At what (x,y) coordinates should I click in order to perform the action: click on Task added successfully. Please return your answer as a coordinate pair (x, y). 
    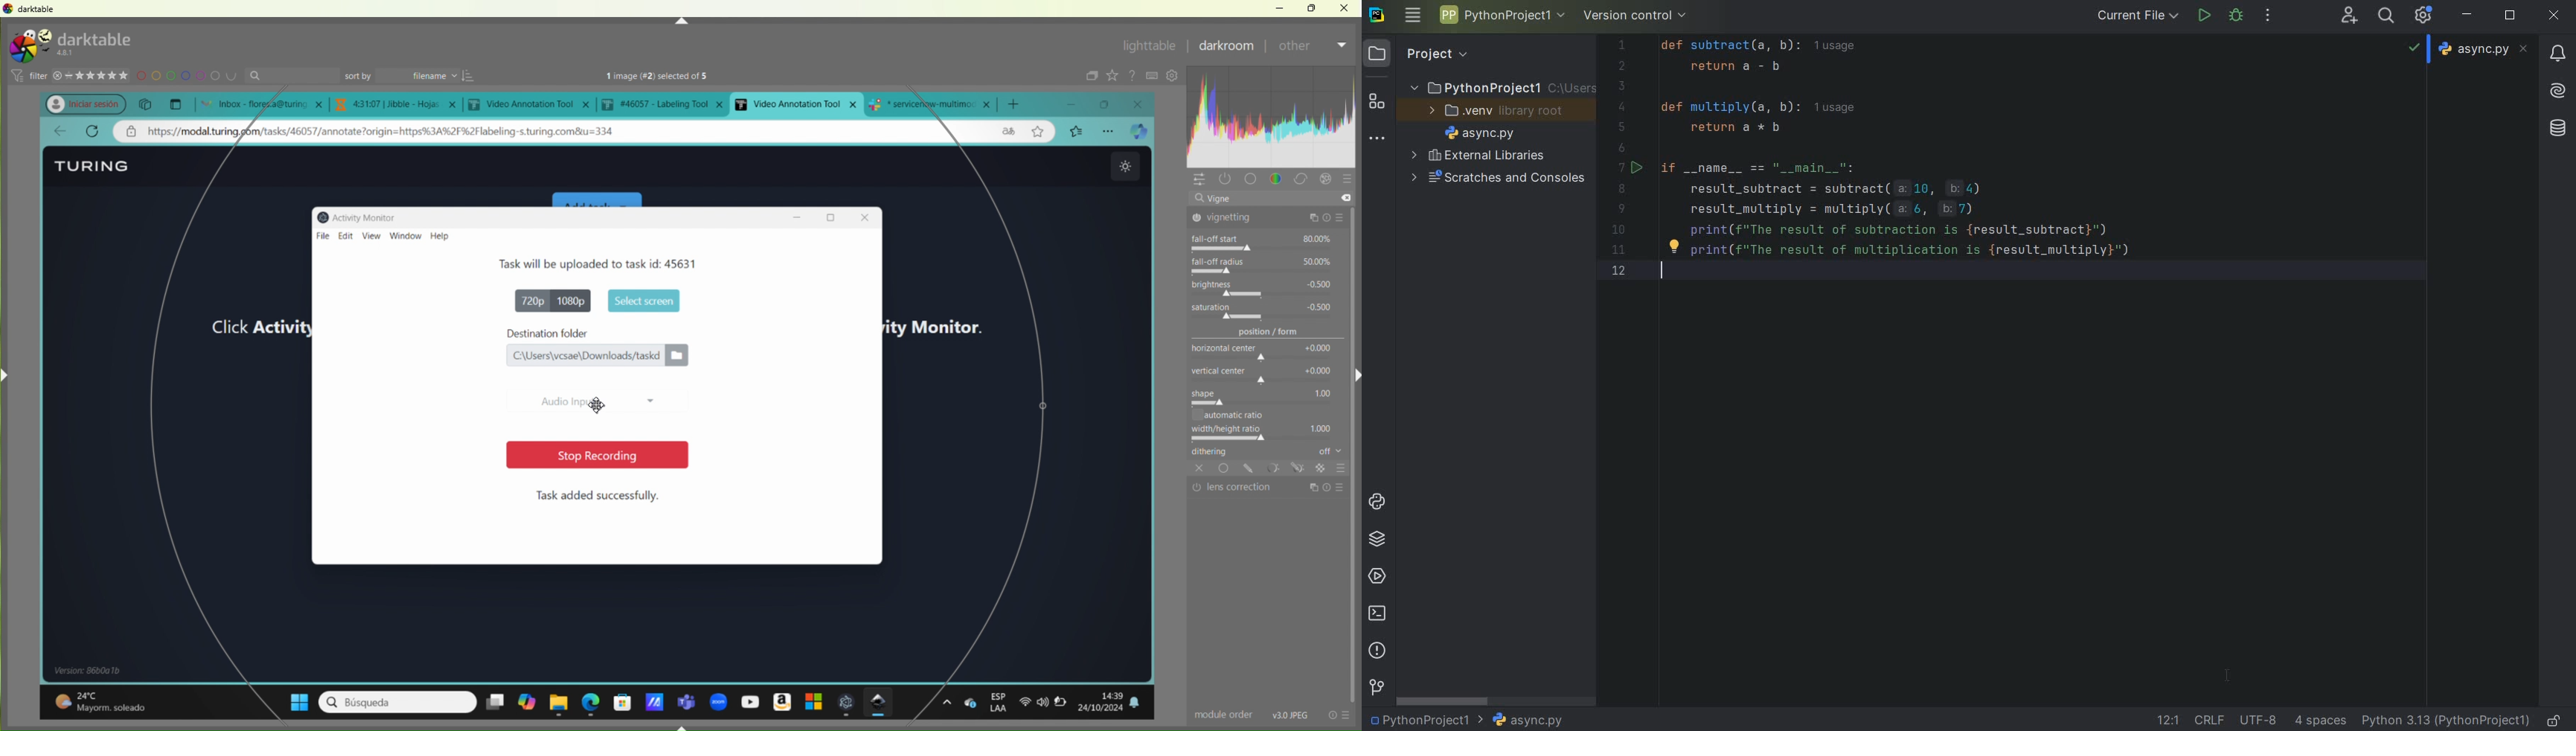
    Looking at the image, I should click on (599, 495).